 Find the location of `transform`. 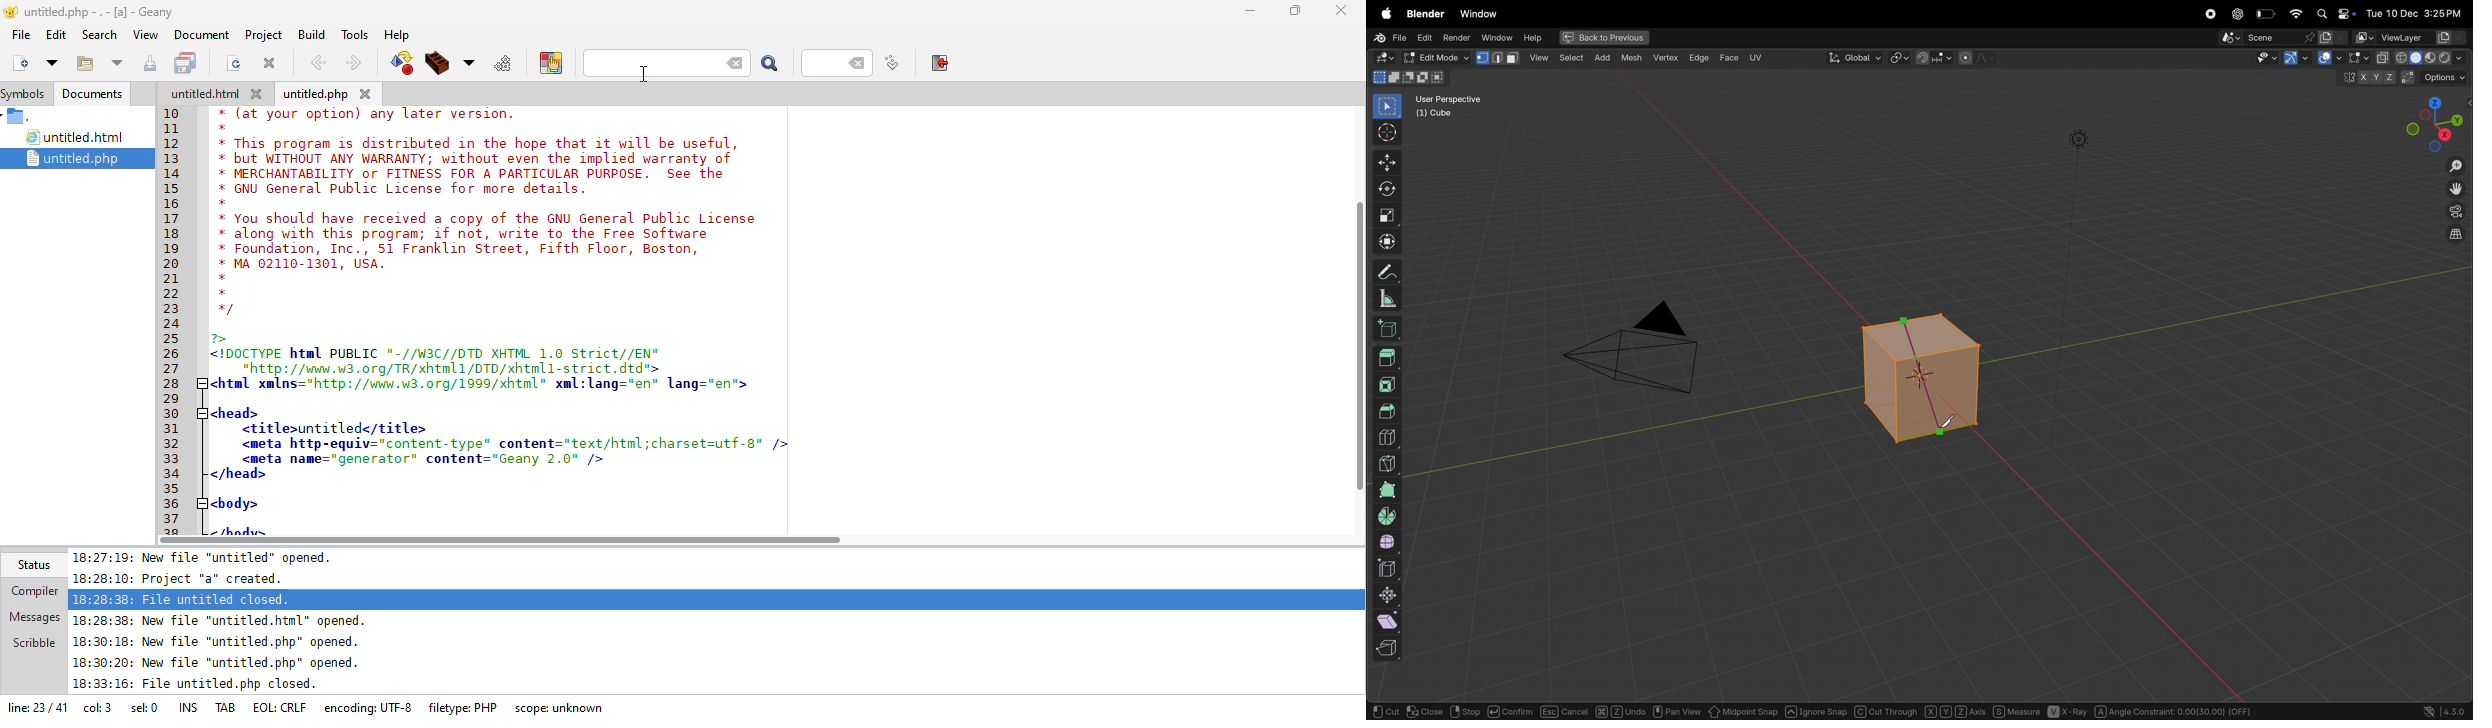

transform is located at coordinates (1385, 192).